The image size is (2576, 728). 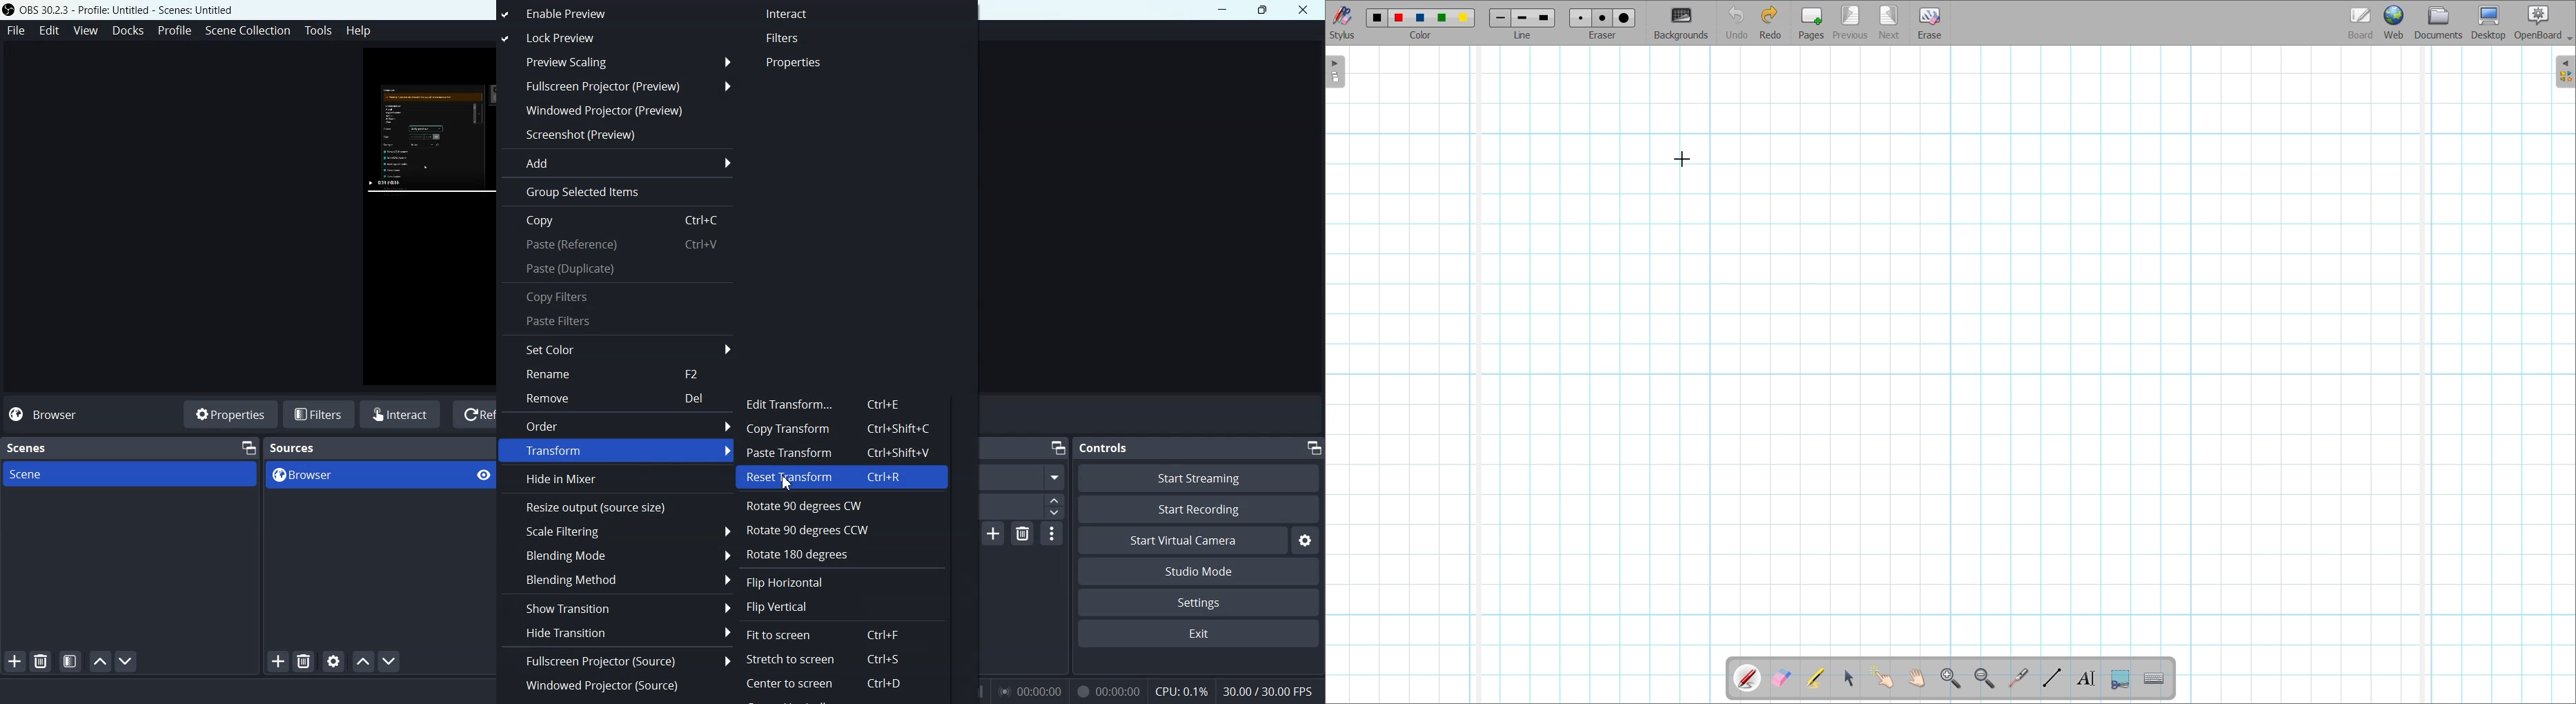 What do you see at coordinates (359, 32) in the screenshot?
I see `Help` at bounding box center [359, 32].